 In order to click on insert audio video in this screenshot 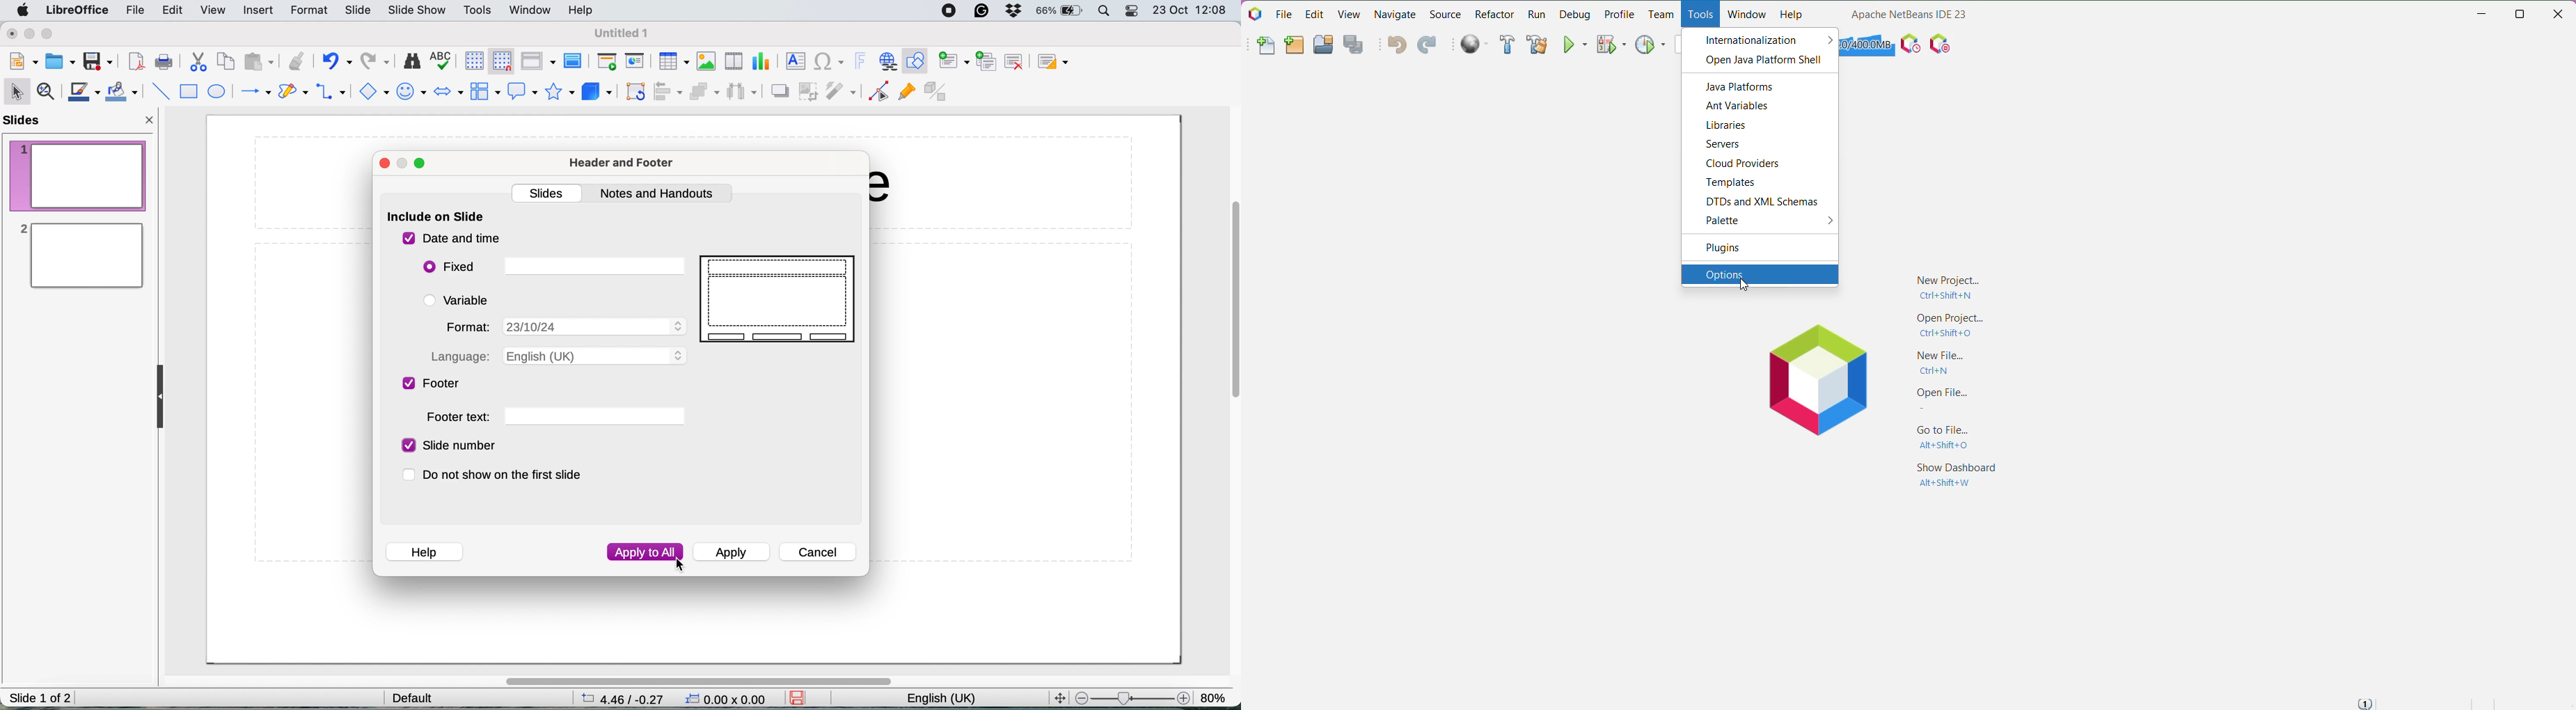, I will do `click(737, 60)`.